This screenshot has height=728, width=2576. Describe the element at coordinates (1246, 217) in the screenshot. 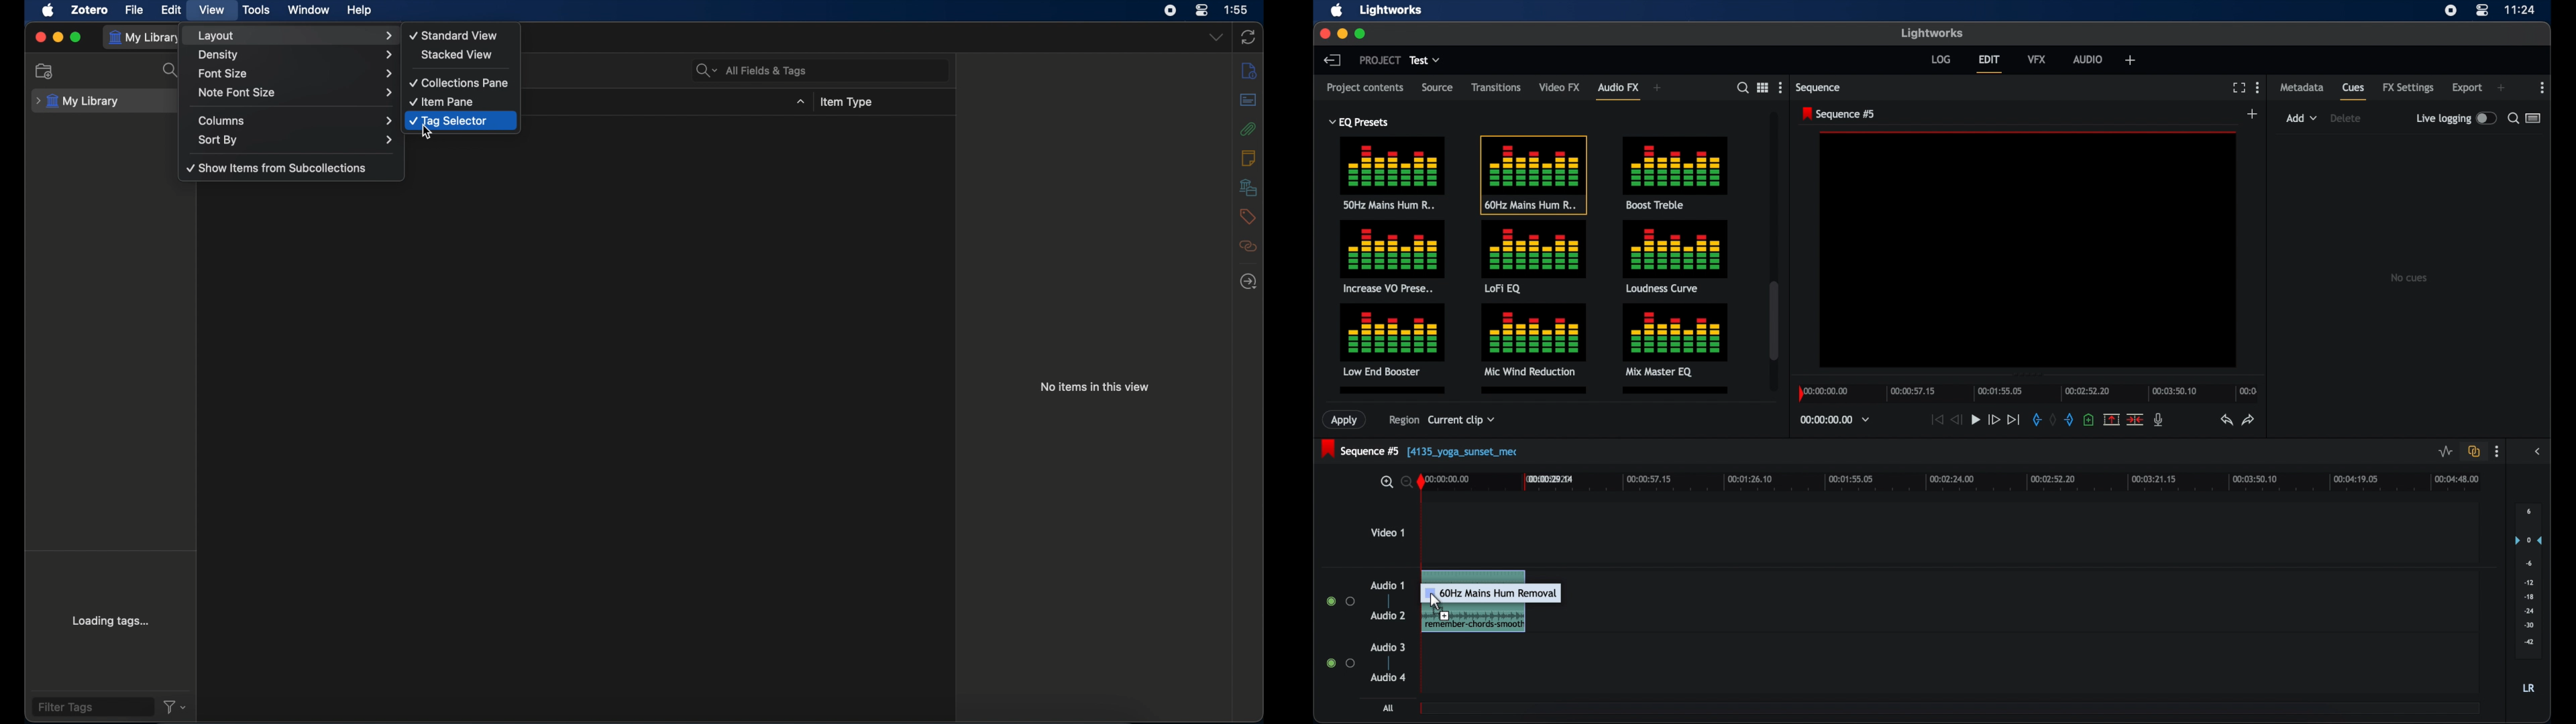

I see `tags` at that location.